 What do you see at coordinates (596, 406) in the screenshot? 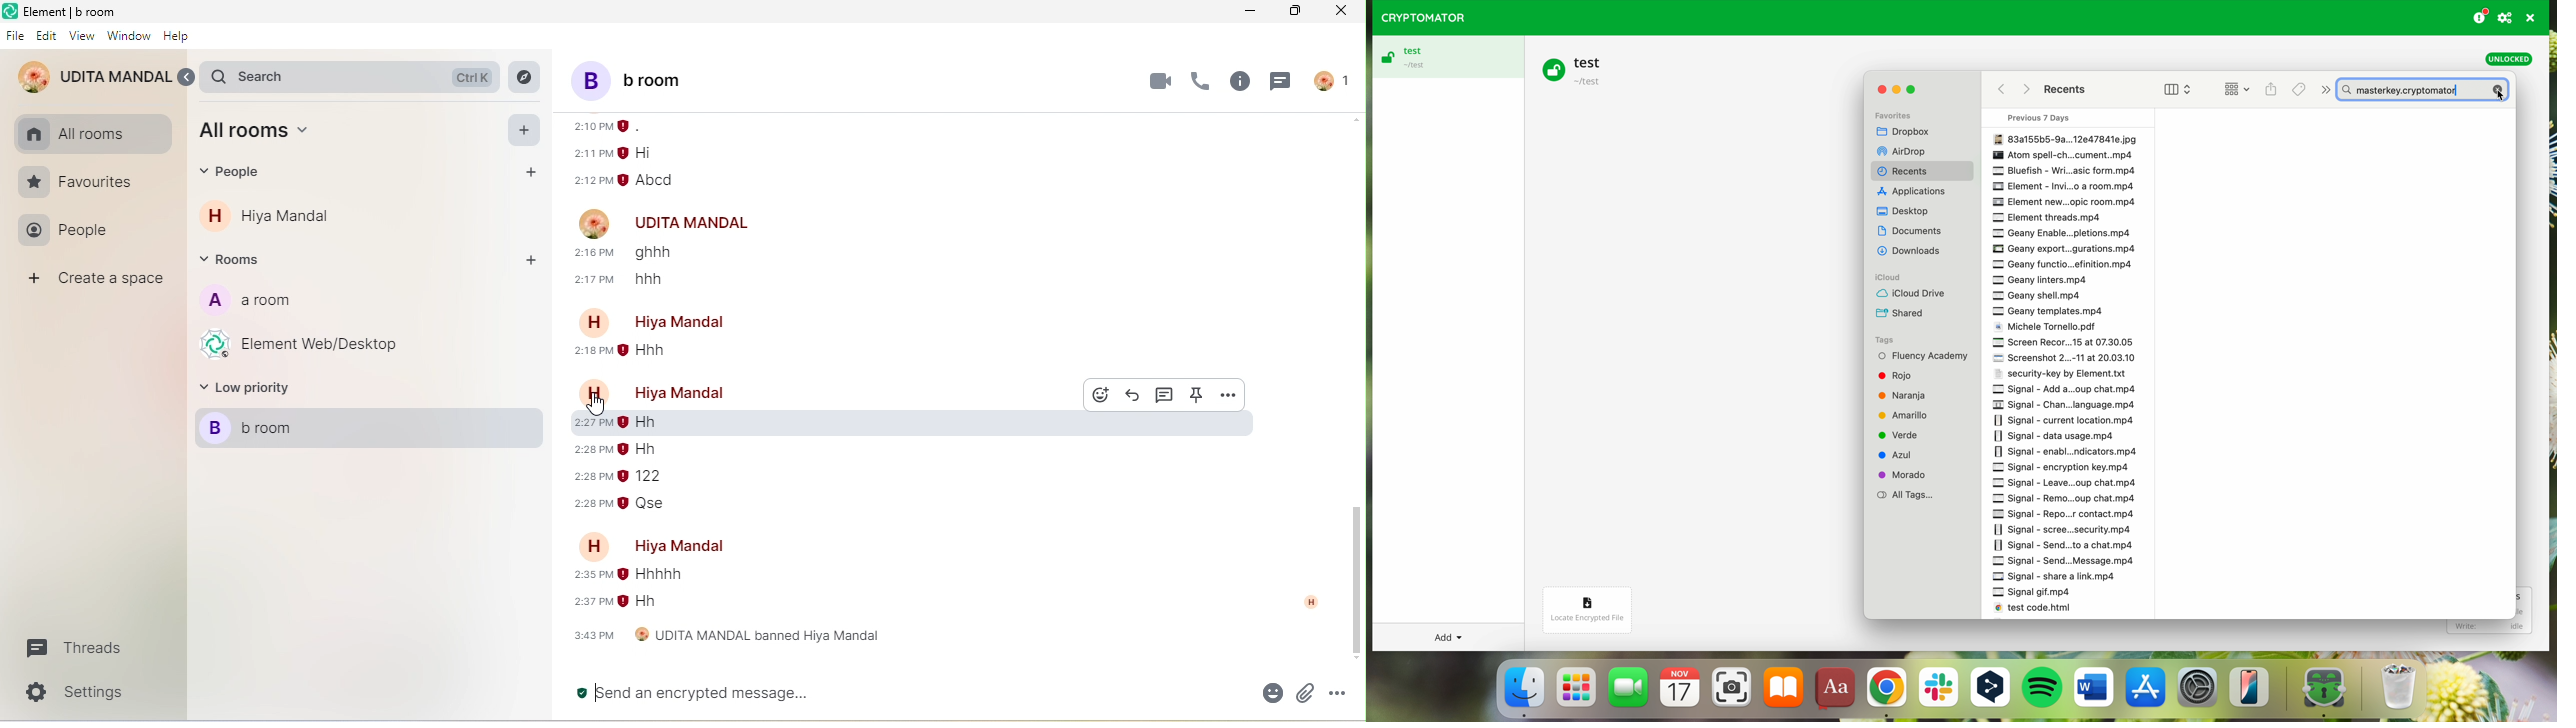
I see `cursor movement` at bounding box center [596, 406].